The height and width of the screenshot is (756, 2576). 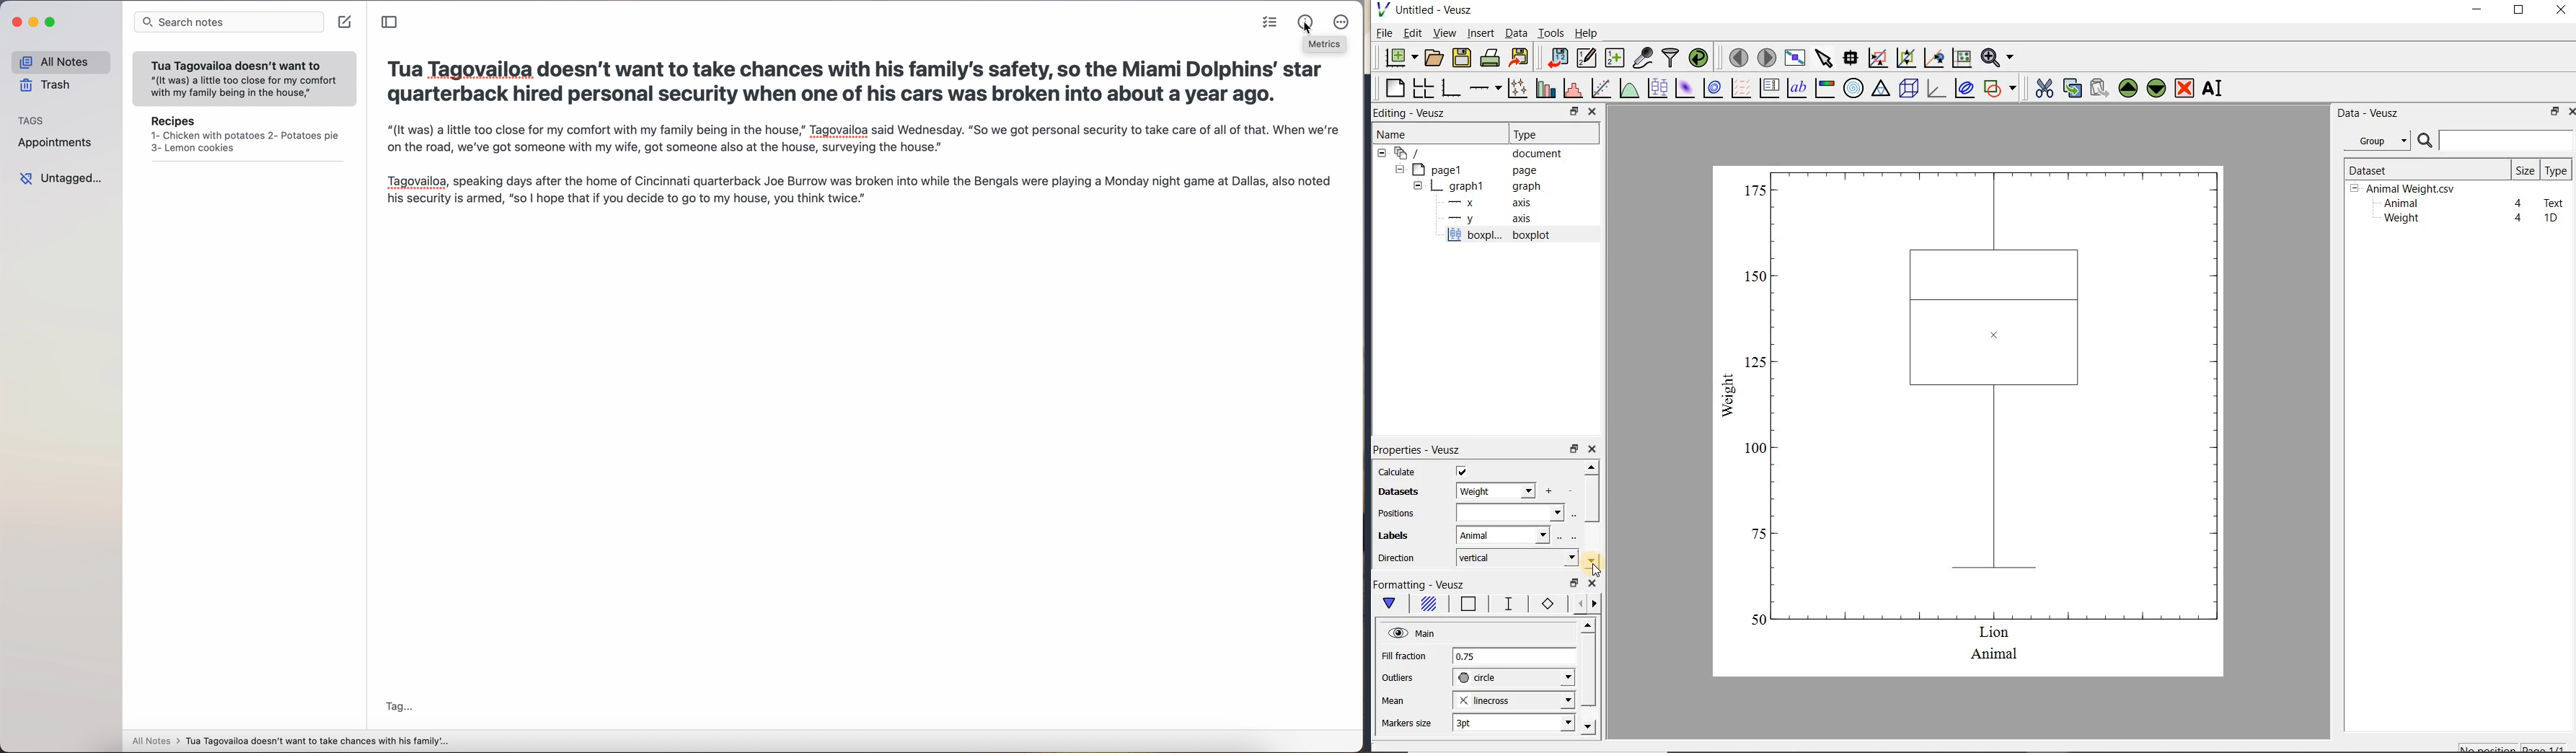 I want to click on Name, so click(x=1407, y=134).